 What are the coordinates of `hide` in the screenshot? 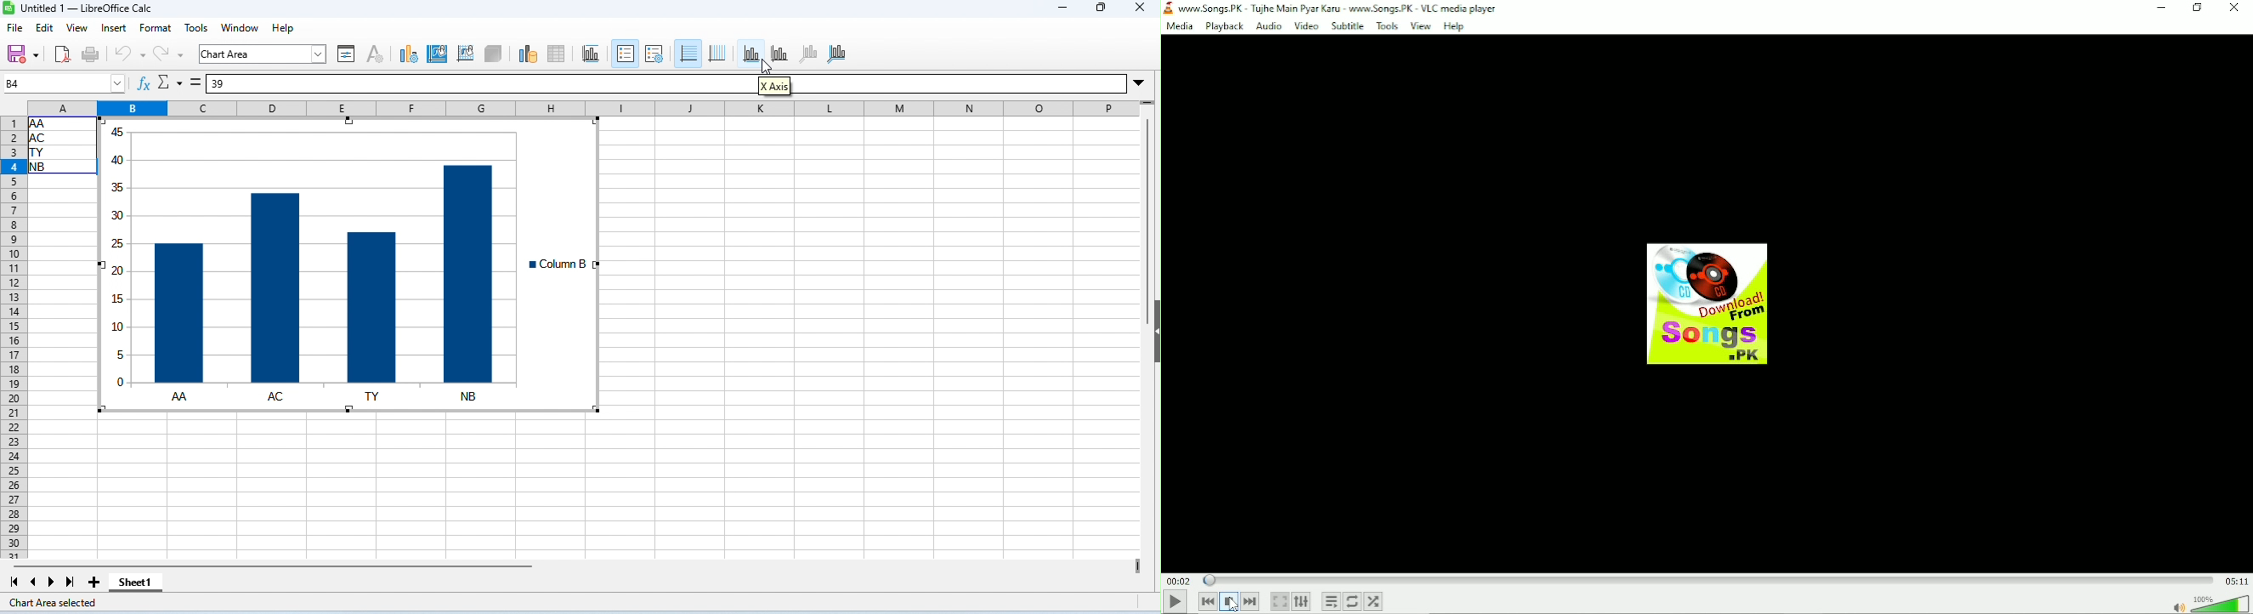 It's located at (1154, 332).